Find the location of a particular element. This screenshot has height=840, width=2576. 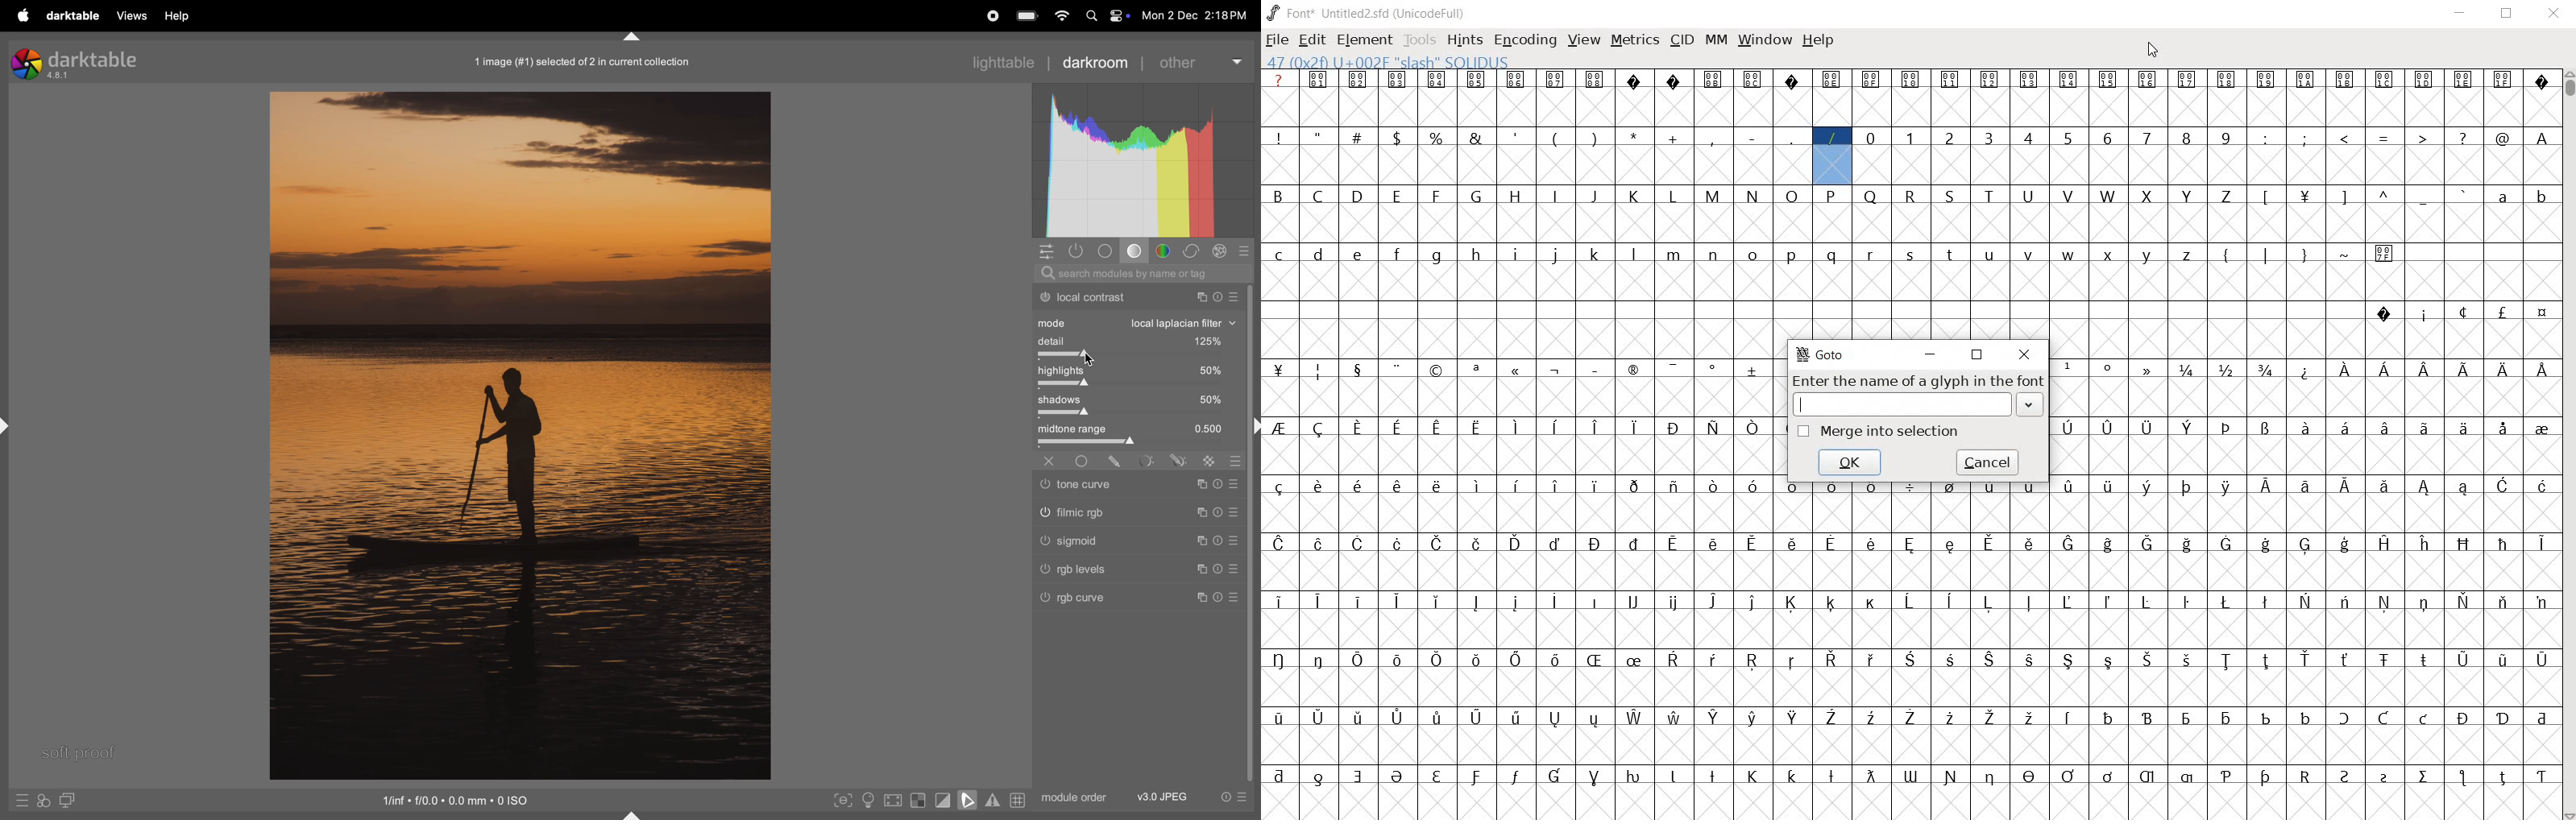

glyph is located at coordinates (1593, 720).